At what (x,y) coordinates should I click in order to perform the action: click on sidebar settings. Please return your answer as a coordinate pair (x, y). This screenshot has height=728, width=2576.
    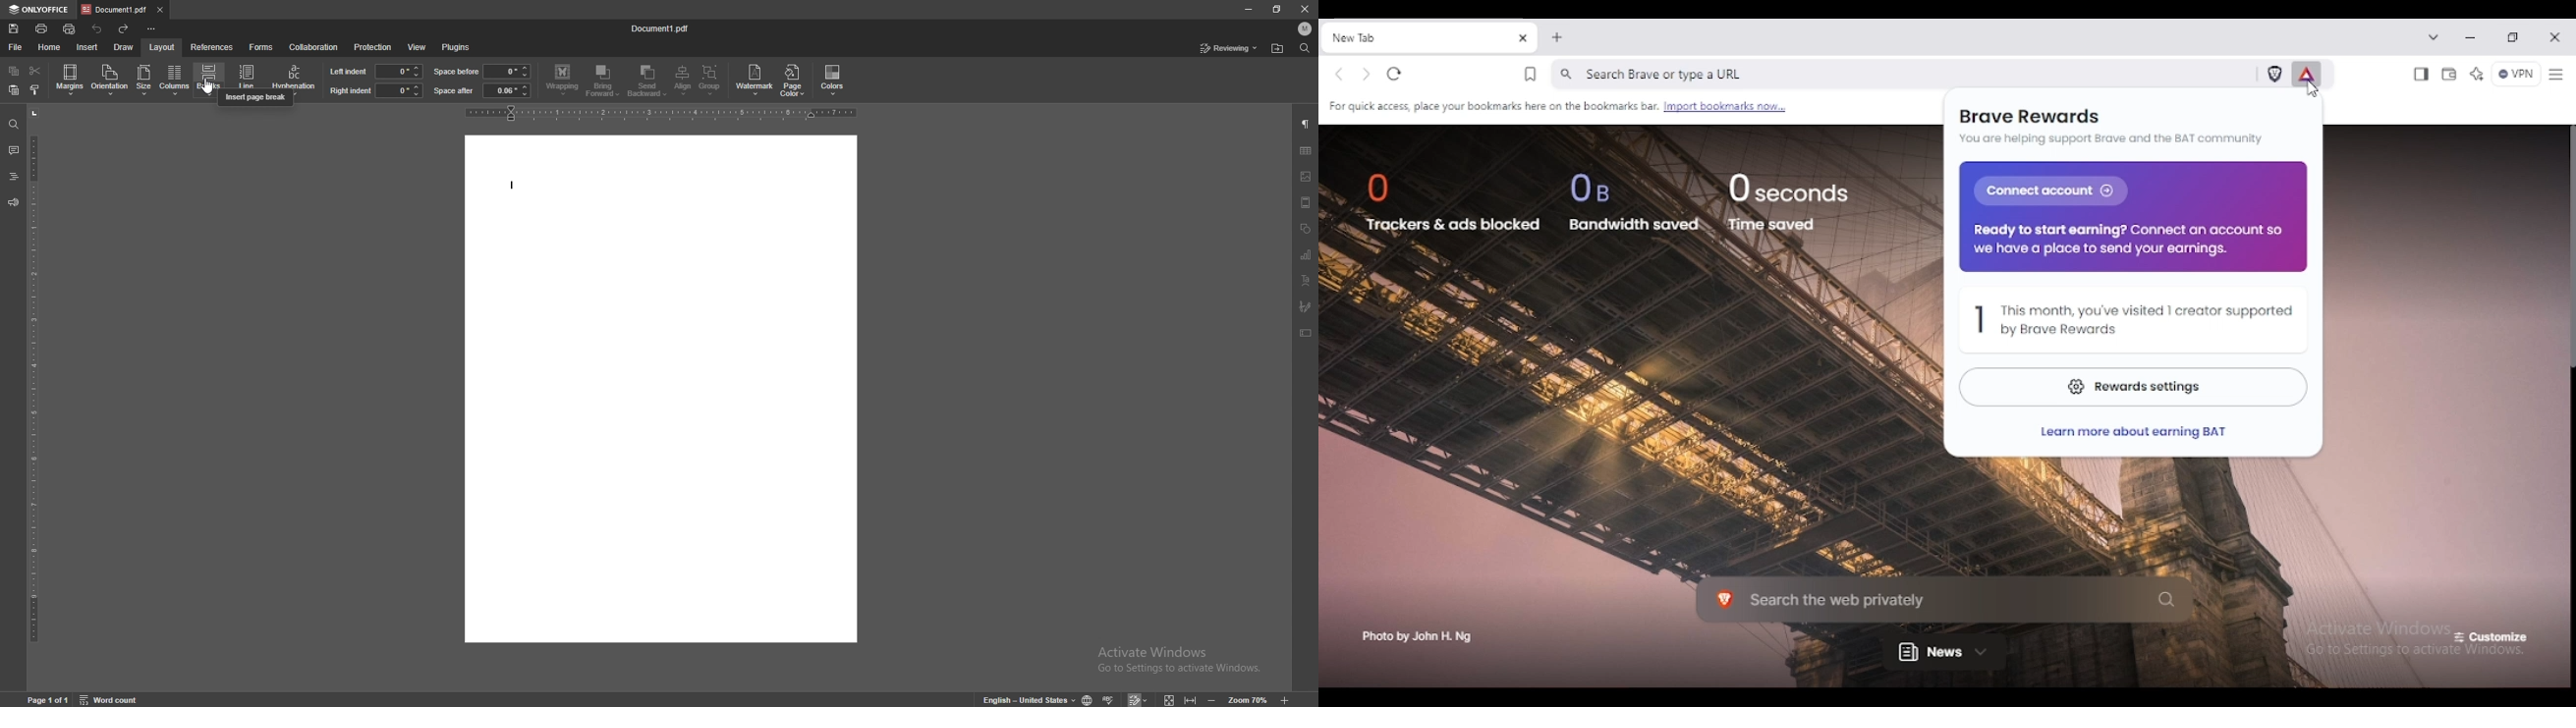
    Looking at the image, I should click on (2556, 76).